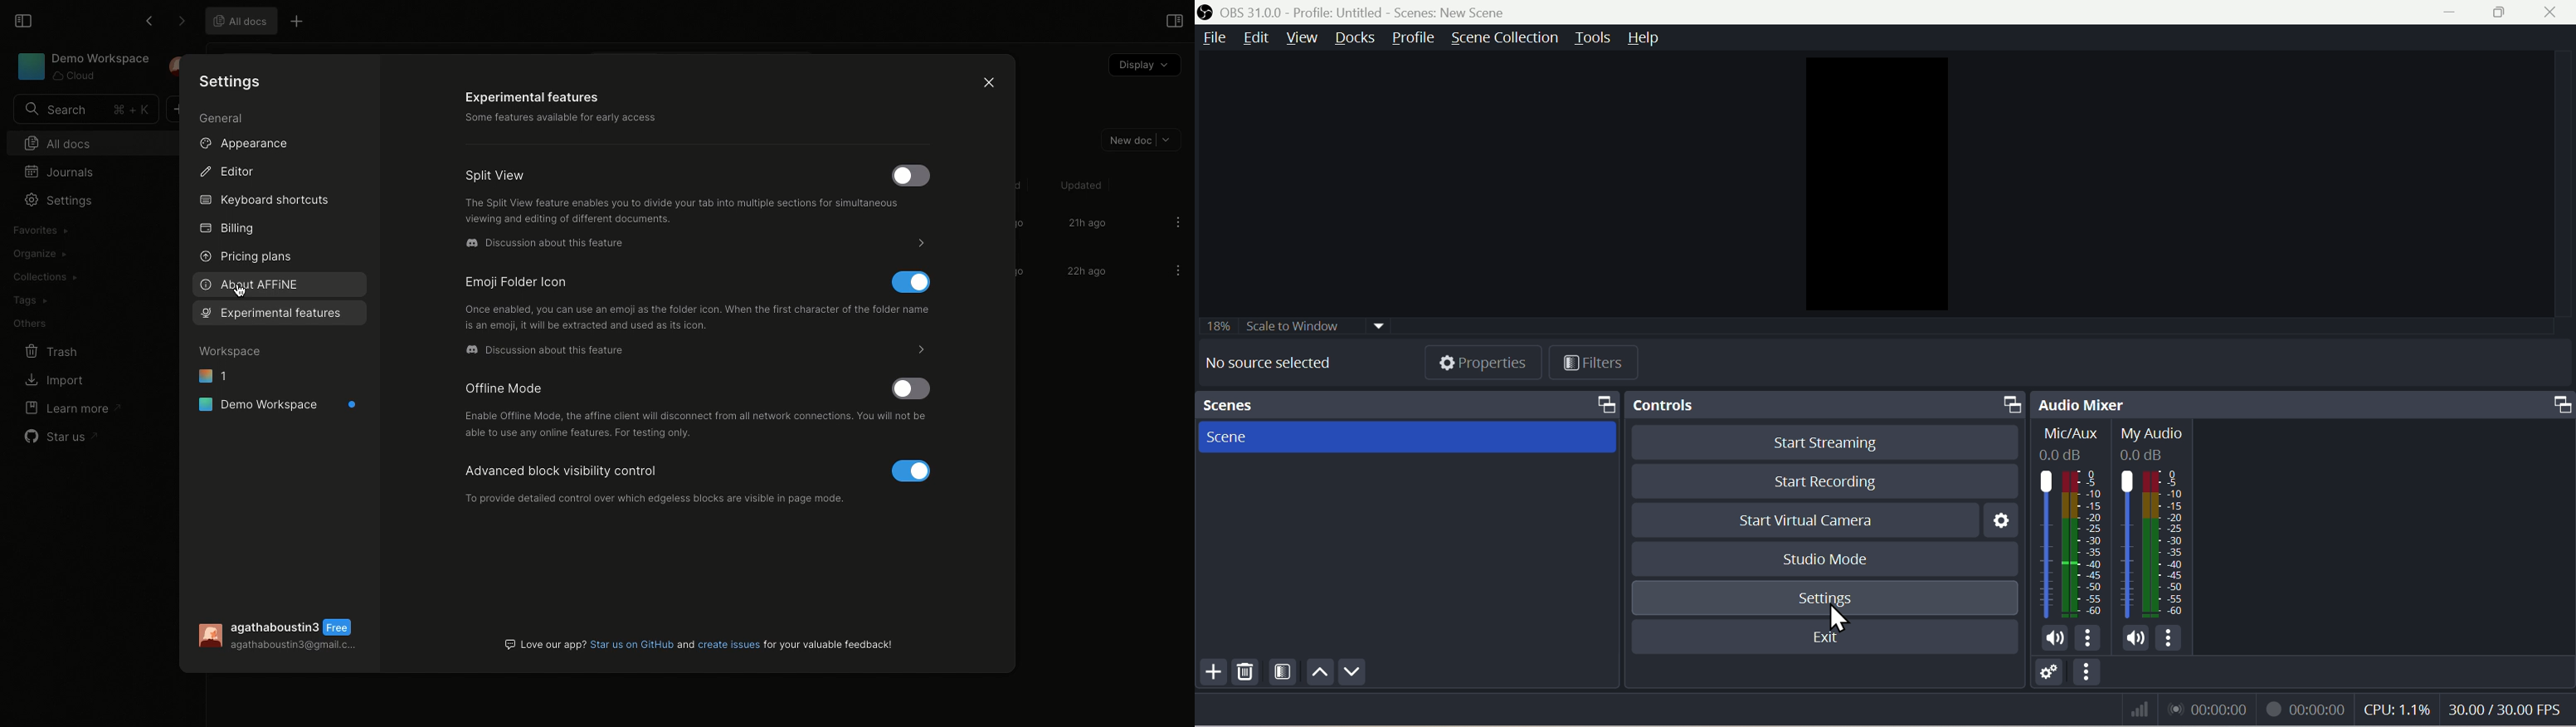 Image resolution: width=2576 pixels, height=728 pixels. What do you see at coordinates (1211, 40) in the screenshot?
I see `File` at bounding box center [1211, 40].